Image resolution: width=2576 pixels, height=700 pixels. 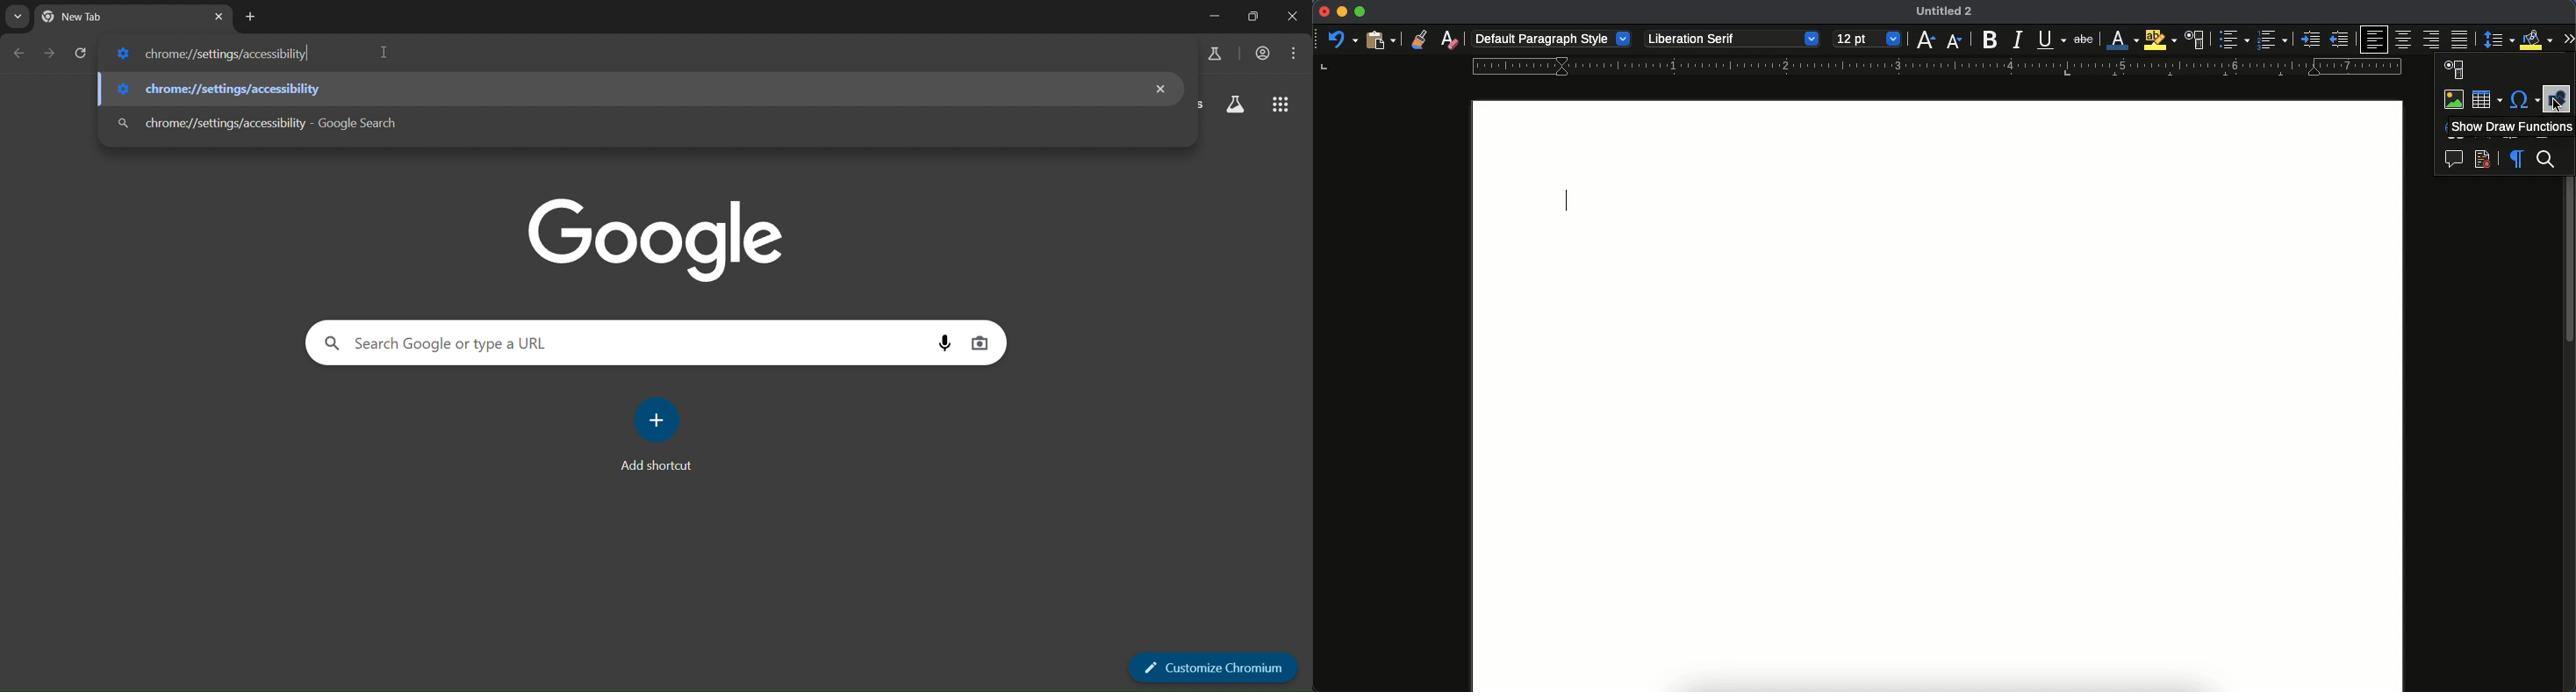 What do you see at coordinates (267, 124) in the screenshot?
I see `chrome://settings/accessibility` at bounding box center [267, 124].